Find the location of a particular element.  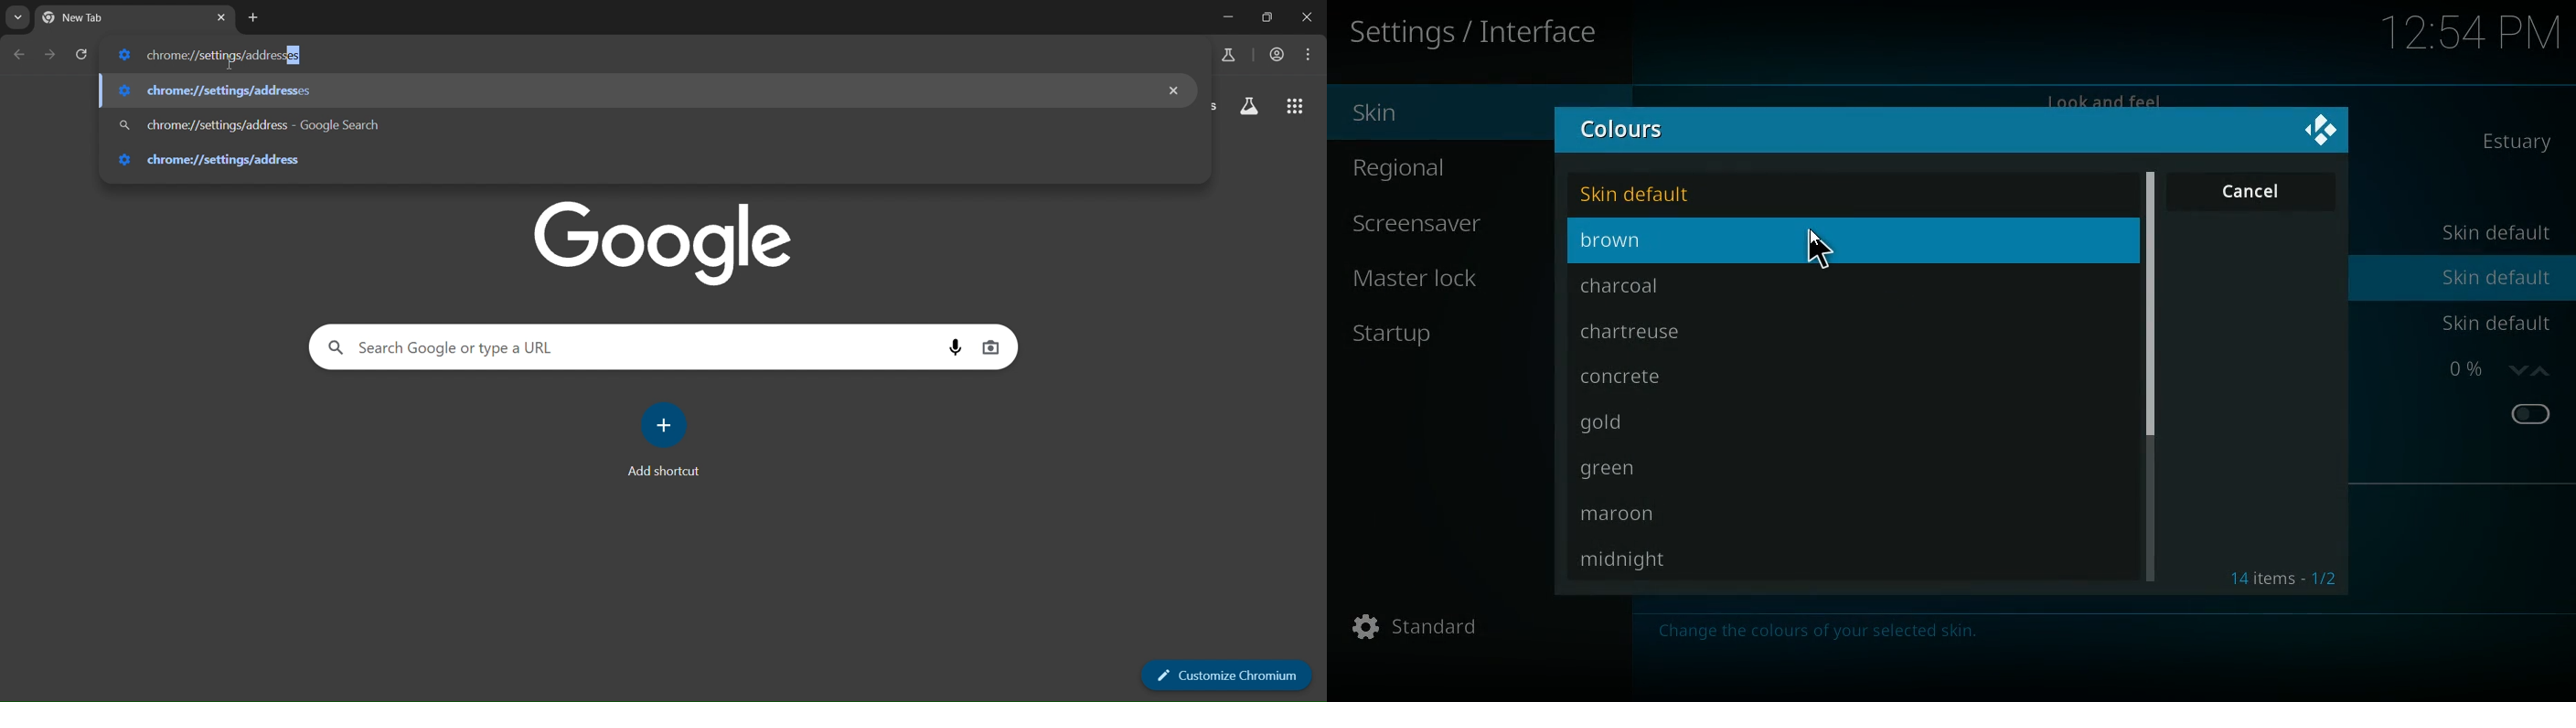

time is located at coordinates (2472, 30).